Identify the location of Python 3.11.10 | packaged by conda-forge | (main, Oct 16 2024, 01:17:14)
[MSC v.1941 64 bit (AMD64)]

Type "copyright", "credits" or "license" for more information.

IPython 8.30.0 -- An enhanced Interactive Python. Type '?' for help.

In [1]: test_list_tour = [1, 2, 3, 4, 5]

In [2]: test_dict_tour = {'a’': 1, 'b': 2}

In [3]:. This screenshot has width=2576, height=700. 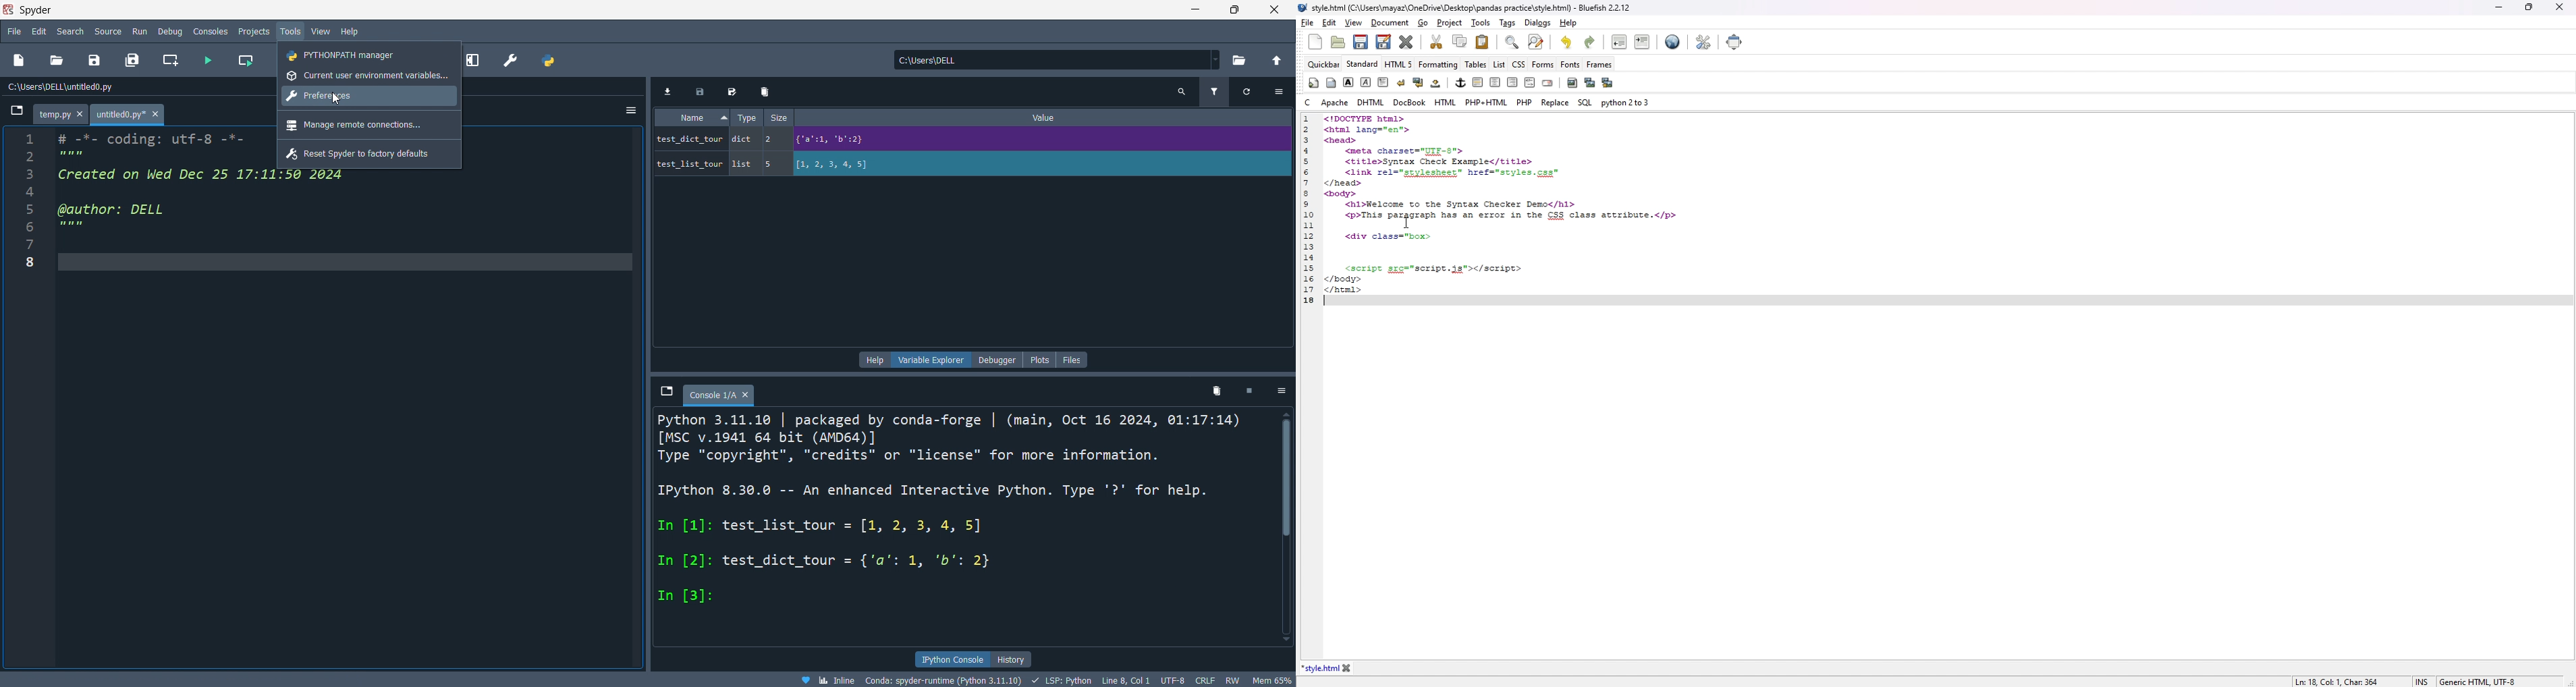
(950, 520).